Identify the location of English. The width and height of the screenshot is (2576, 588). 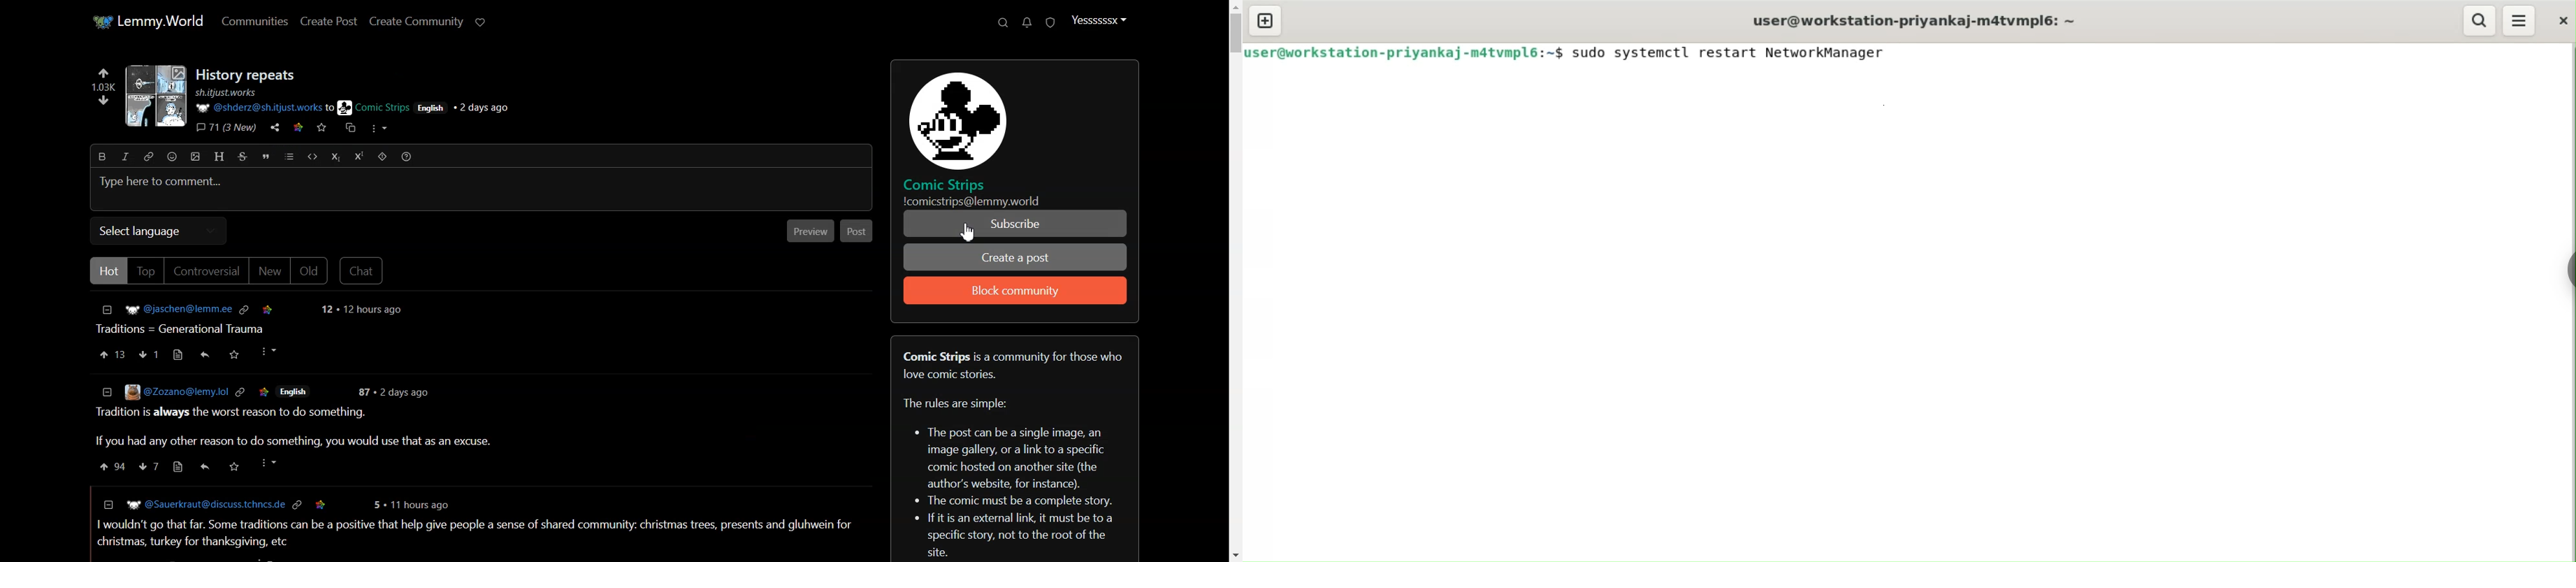
(298, 392).